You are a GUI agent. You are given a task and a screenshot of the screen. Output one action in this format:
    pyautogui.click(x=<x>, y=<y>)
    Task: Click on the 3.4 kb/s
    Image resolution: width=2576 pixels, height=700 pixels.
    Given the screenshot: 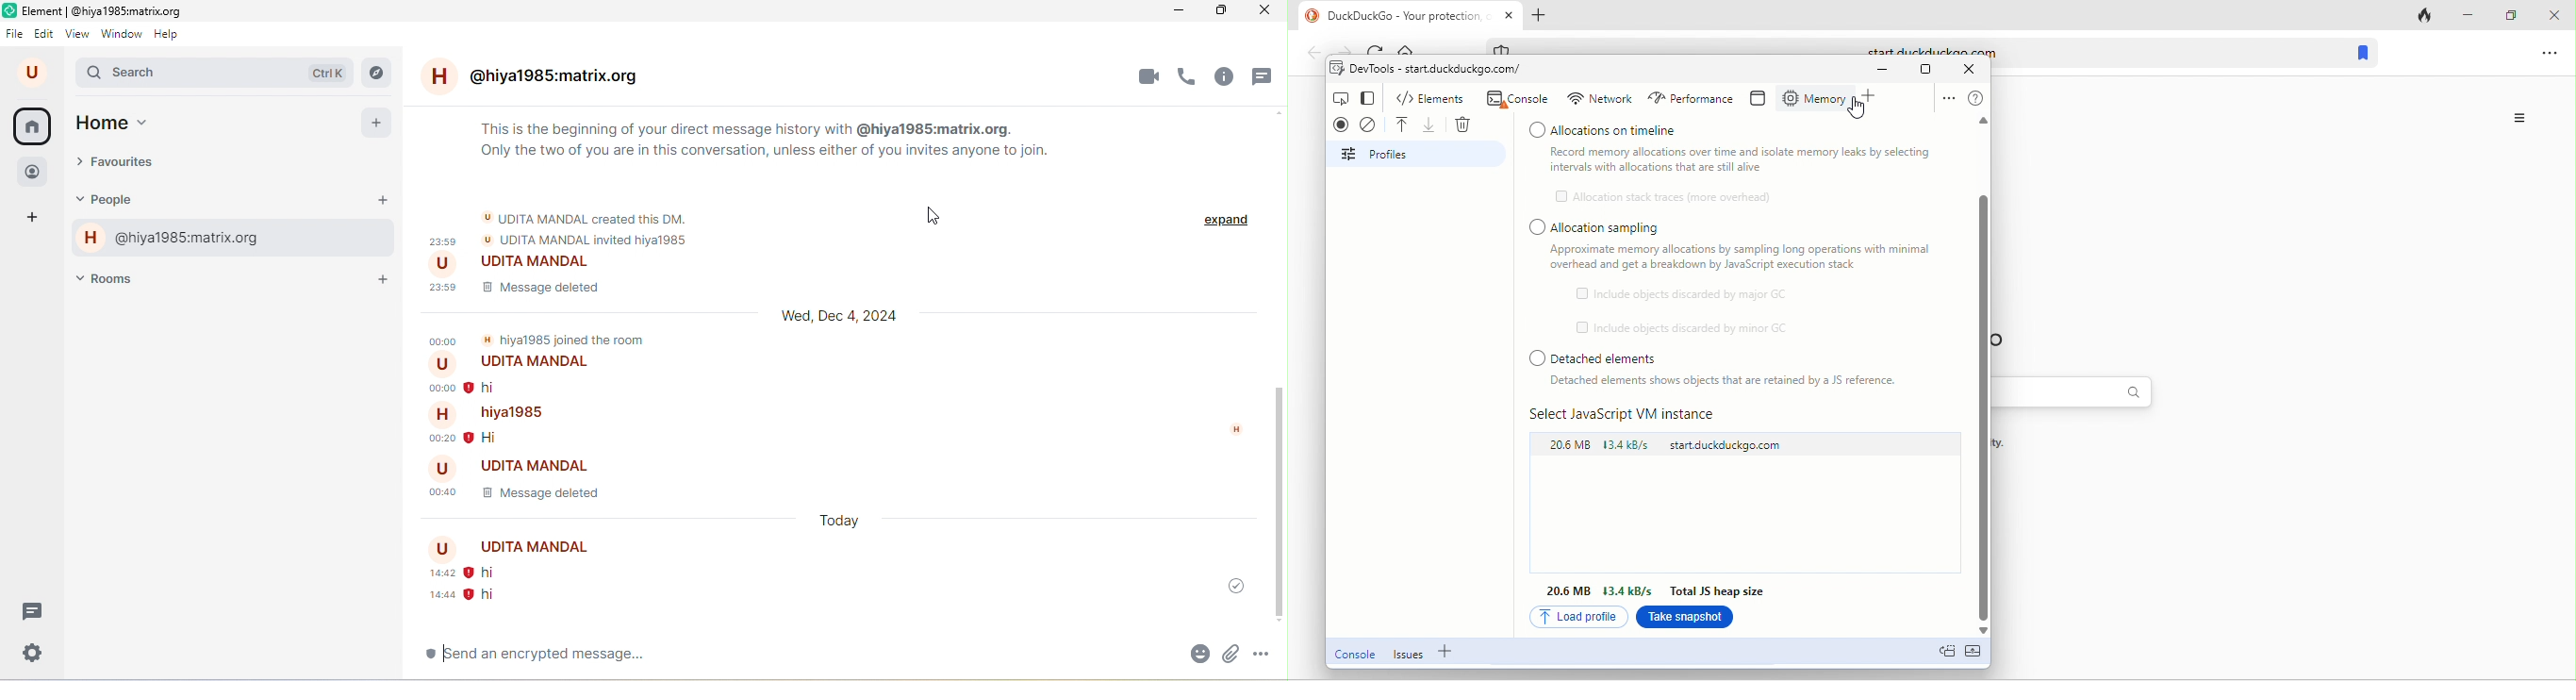 What is the action you would take?
    pyautogui.click(x=1629, y=589)
    